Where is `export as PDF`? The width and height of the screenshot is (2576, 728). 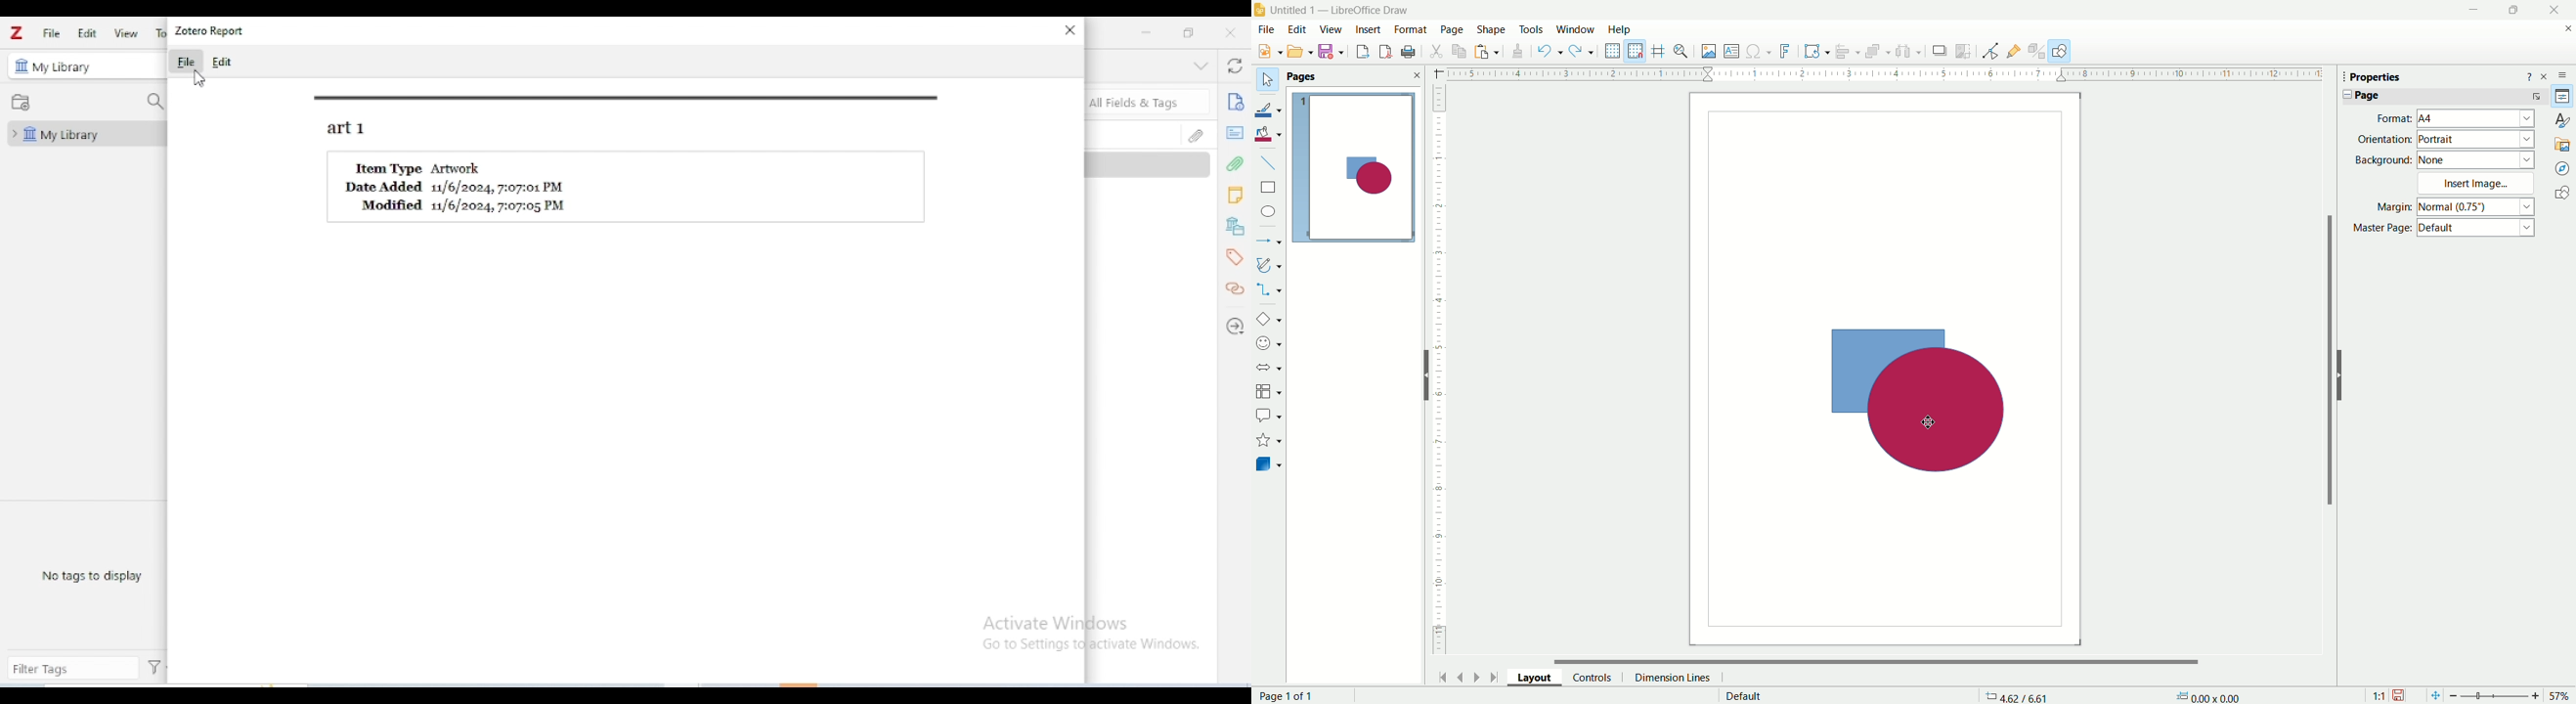
export as PDF is located at coordinates (1383, 50).